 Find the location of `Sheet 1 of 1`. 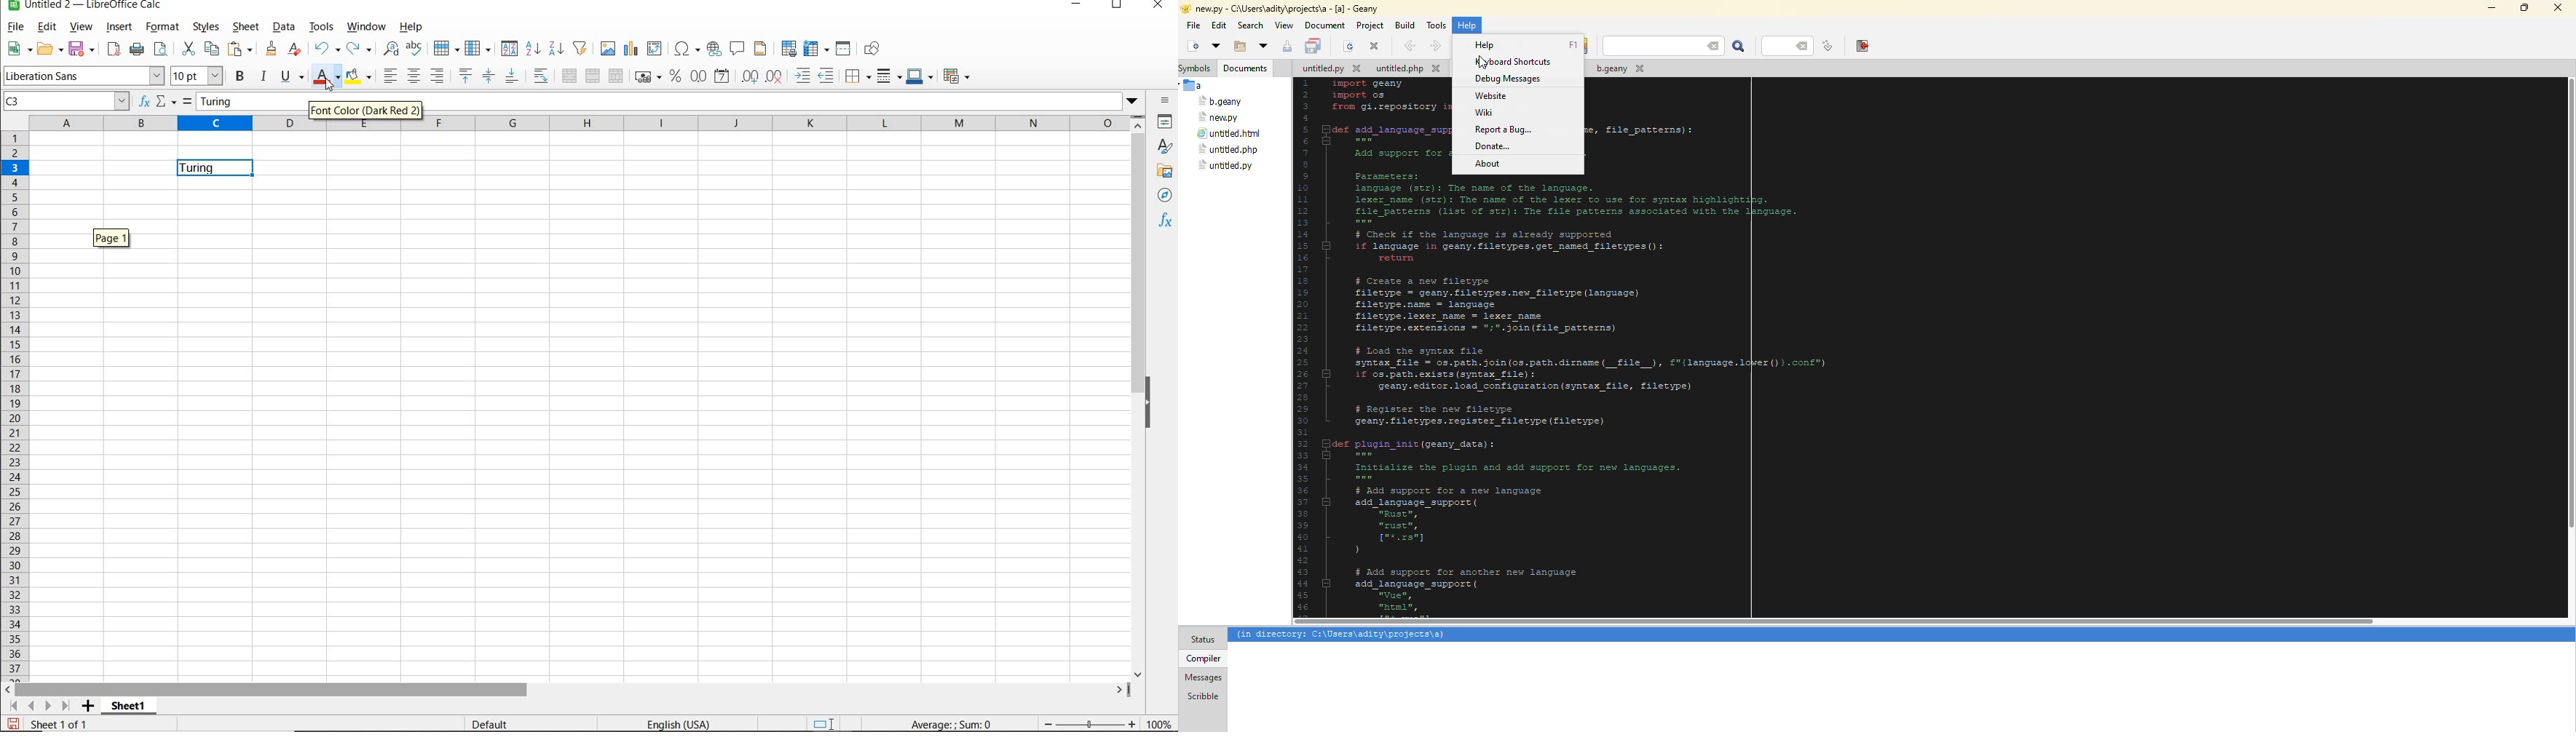

Sheet 1 of 1 is located at coordinates (65, 724).